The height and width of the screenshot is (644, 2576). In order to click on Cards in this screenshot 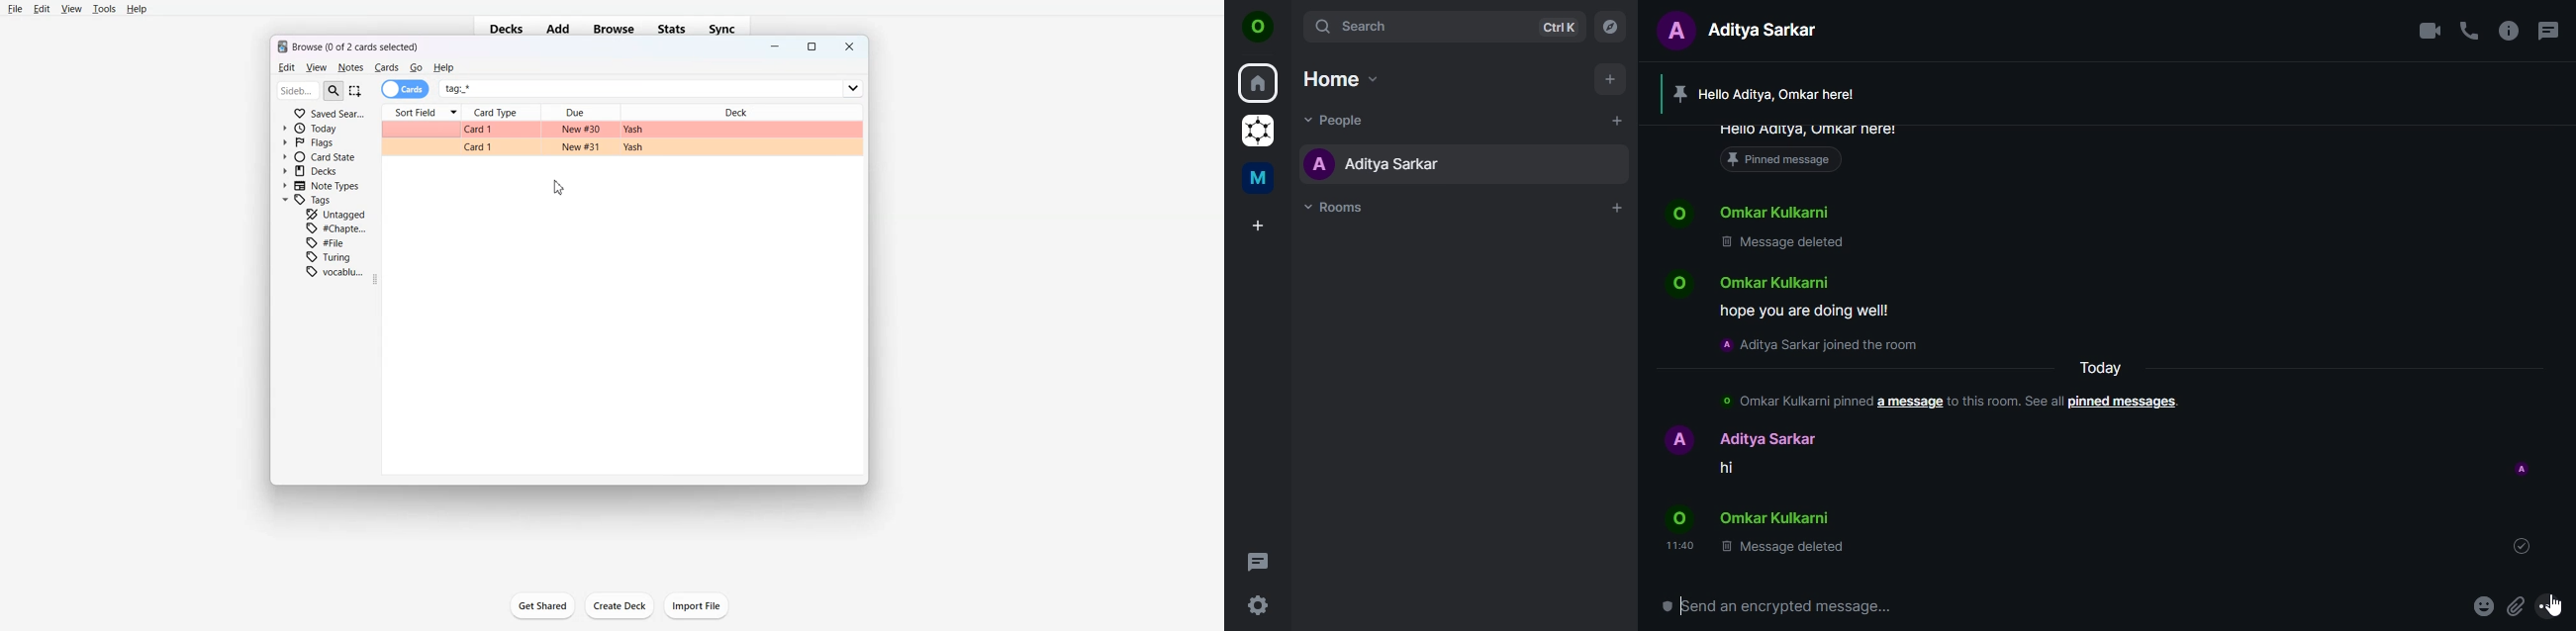, I will do `click(386, 68)`.